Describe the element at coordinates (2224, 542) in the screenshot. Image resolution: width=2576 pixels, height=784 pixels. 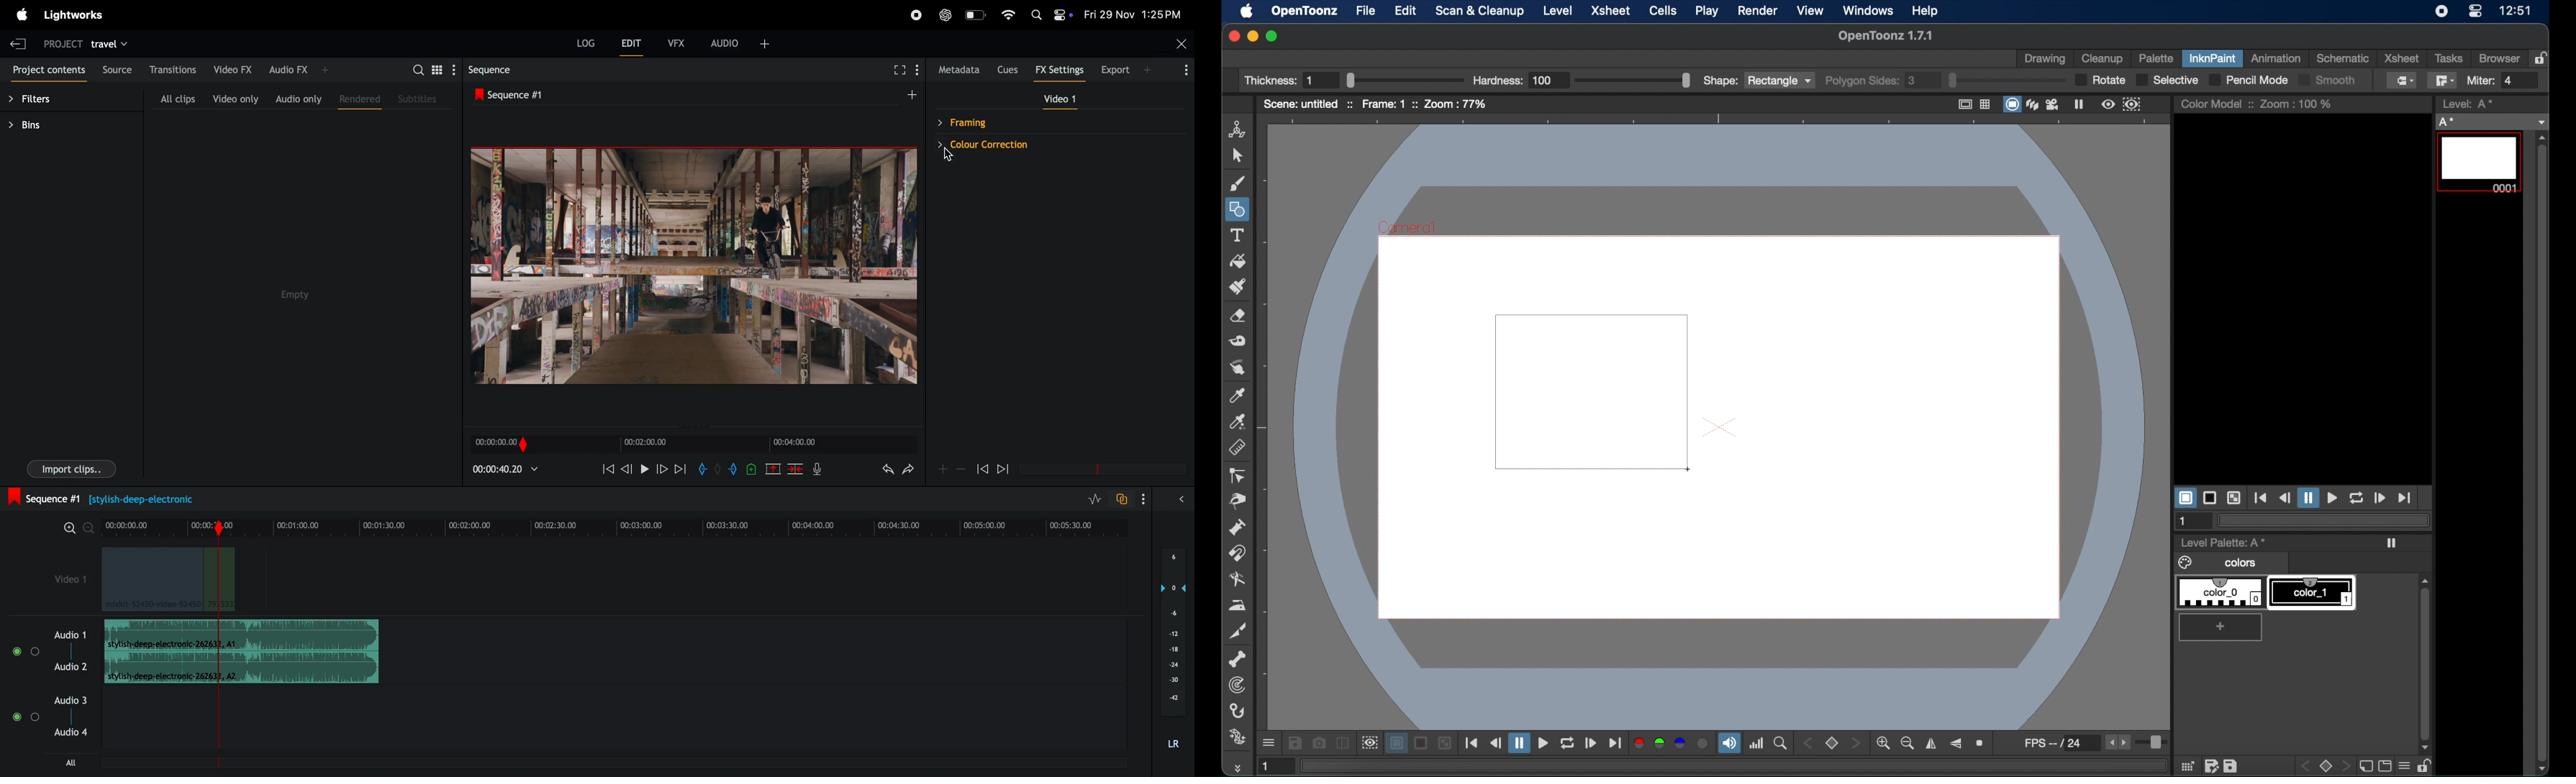
I see `level palette: A*` at that location.